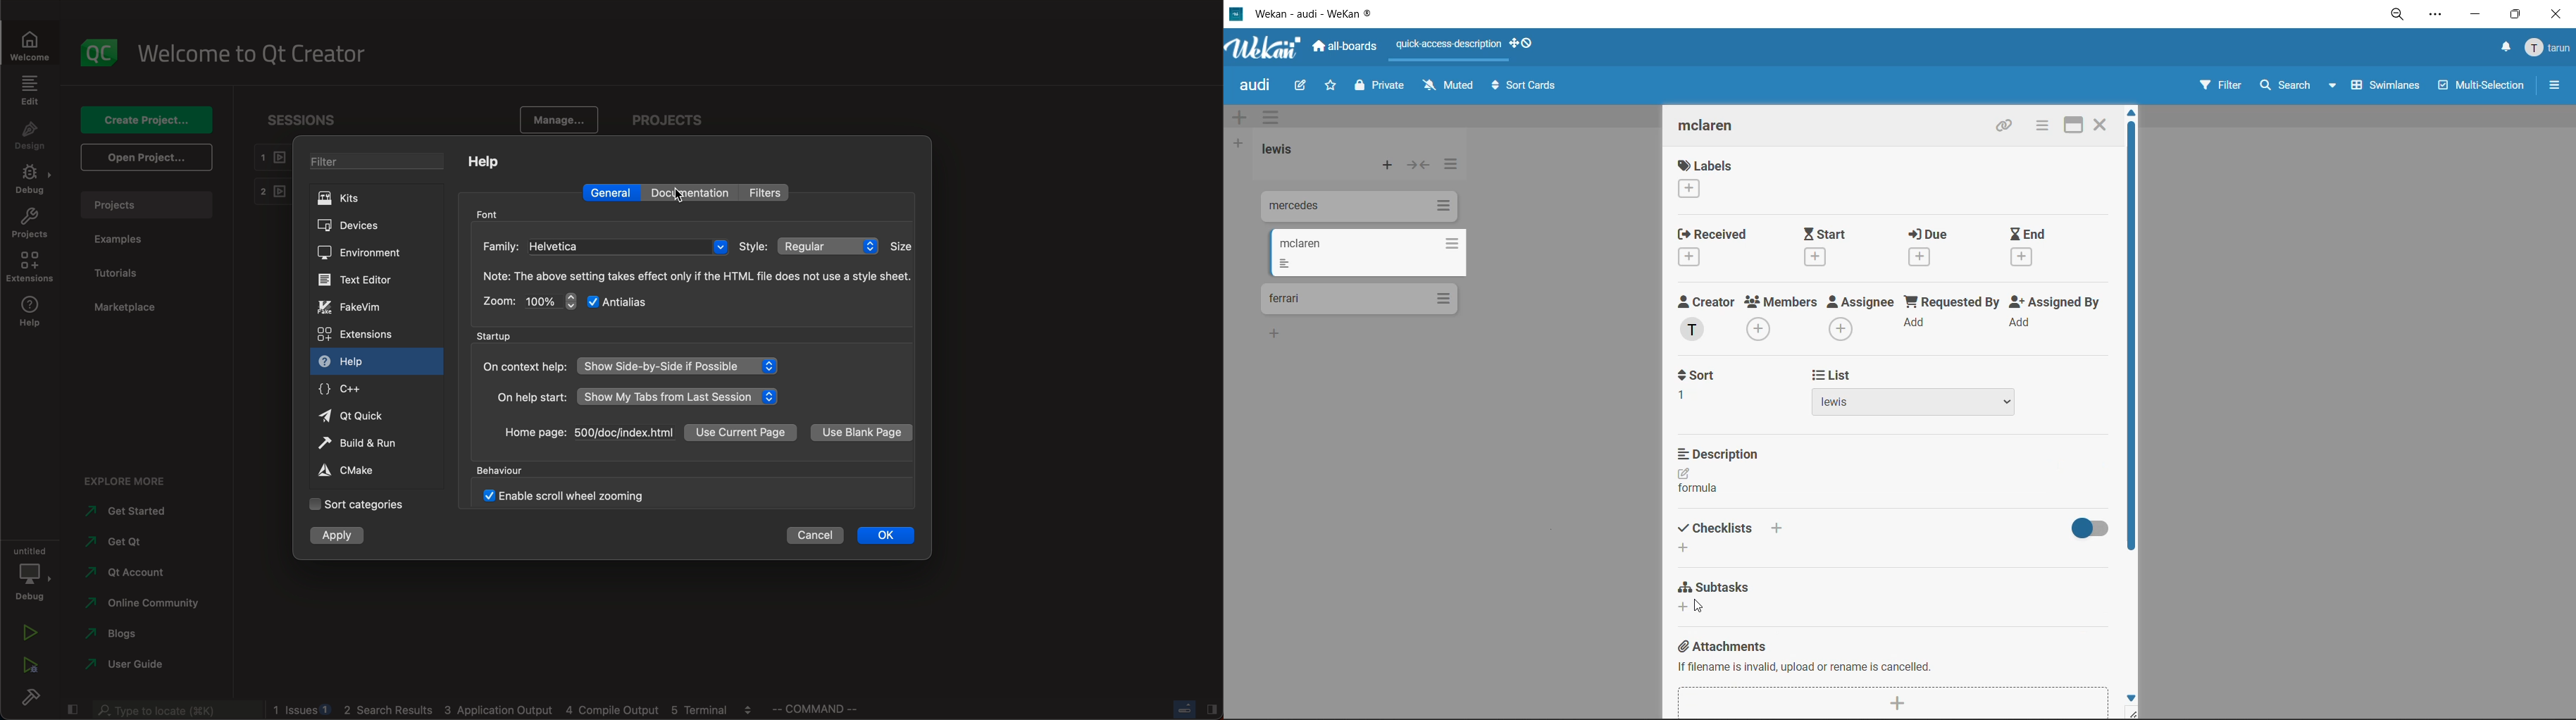 Image resolution: width=2576 pixels, height=728 pixels. Describe the element at coordinates (29, 665) in the screenshot. I see `run debug` at that location.